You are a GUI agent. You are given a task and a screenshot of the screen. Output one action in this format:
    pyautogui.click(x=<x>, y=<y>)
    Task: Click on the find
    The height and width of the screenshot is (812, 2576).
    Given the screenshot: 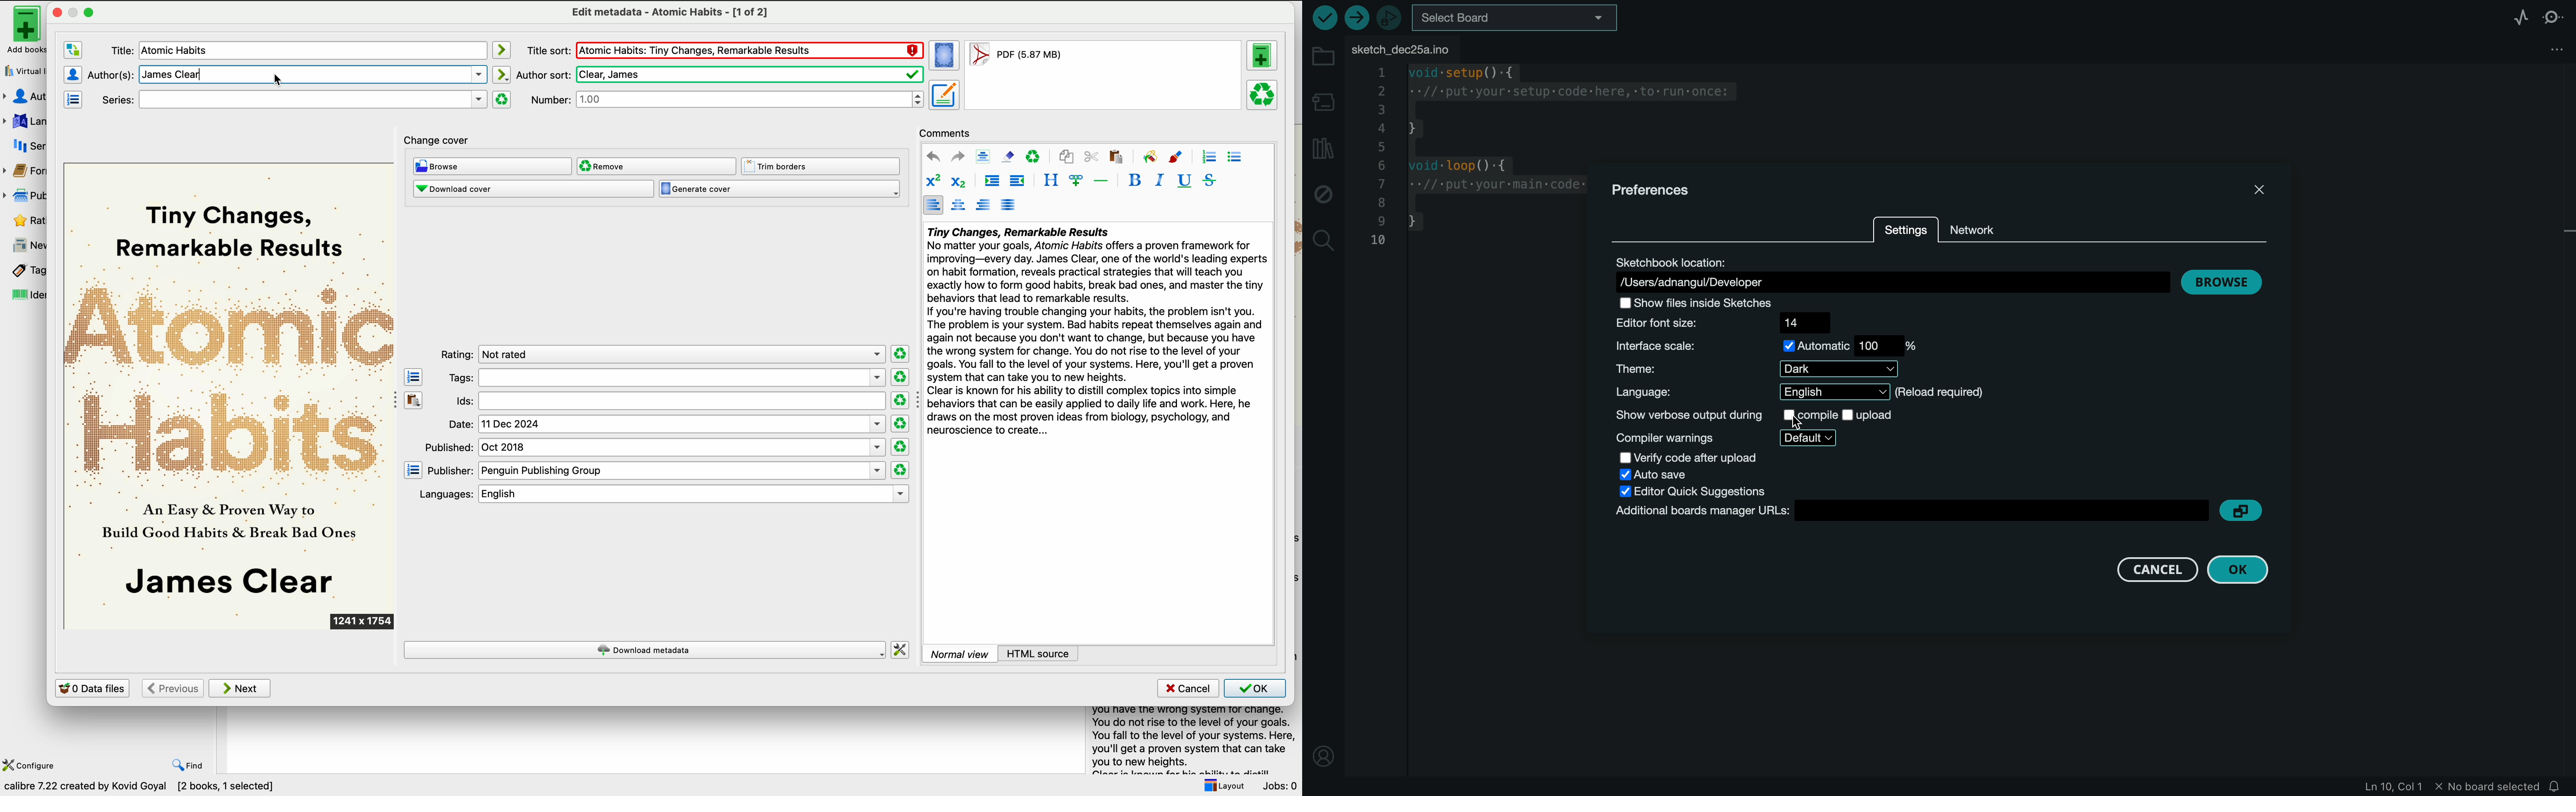 What is the action you would take?
    pyautogui.click(x=189, y=767)
    